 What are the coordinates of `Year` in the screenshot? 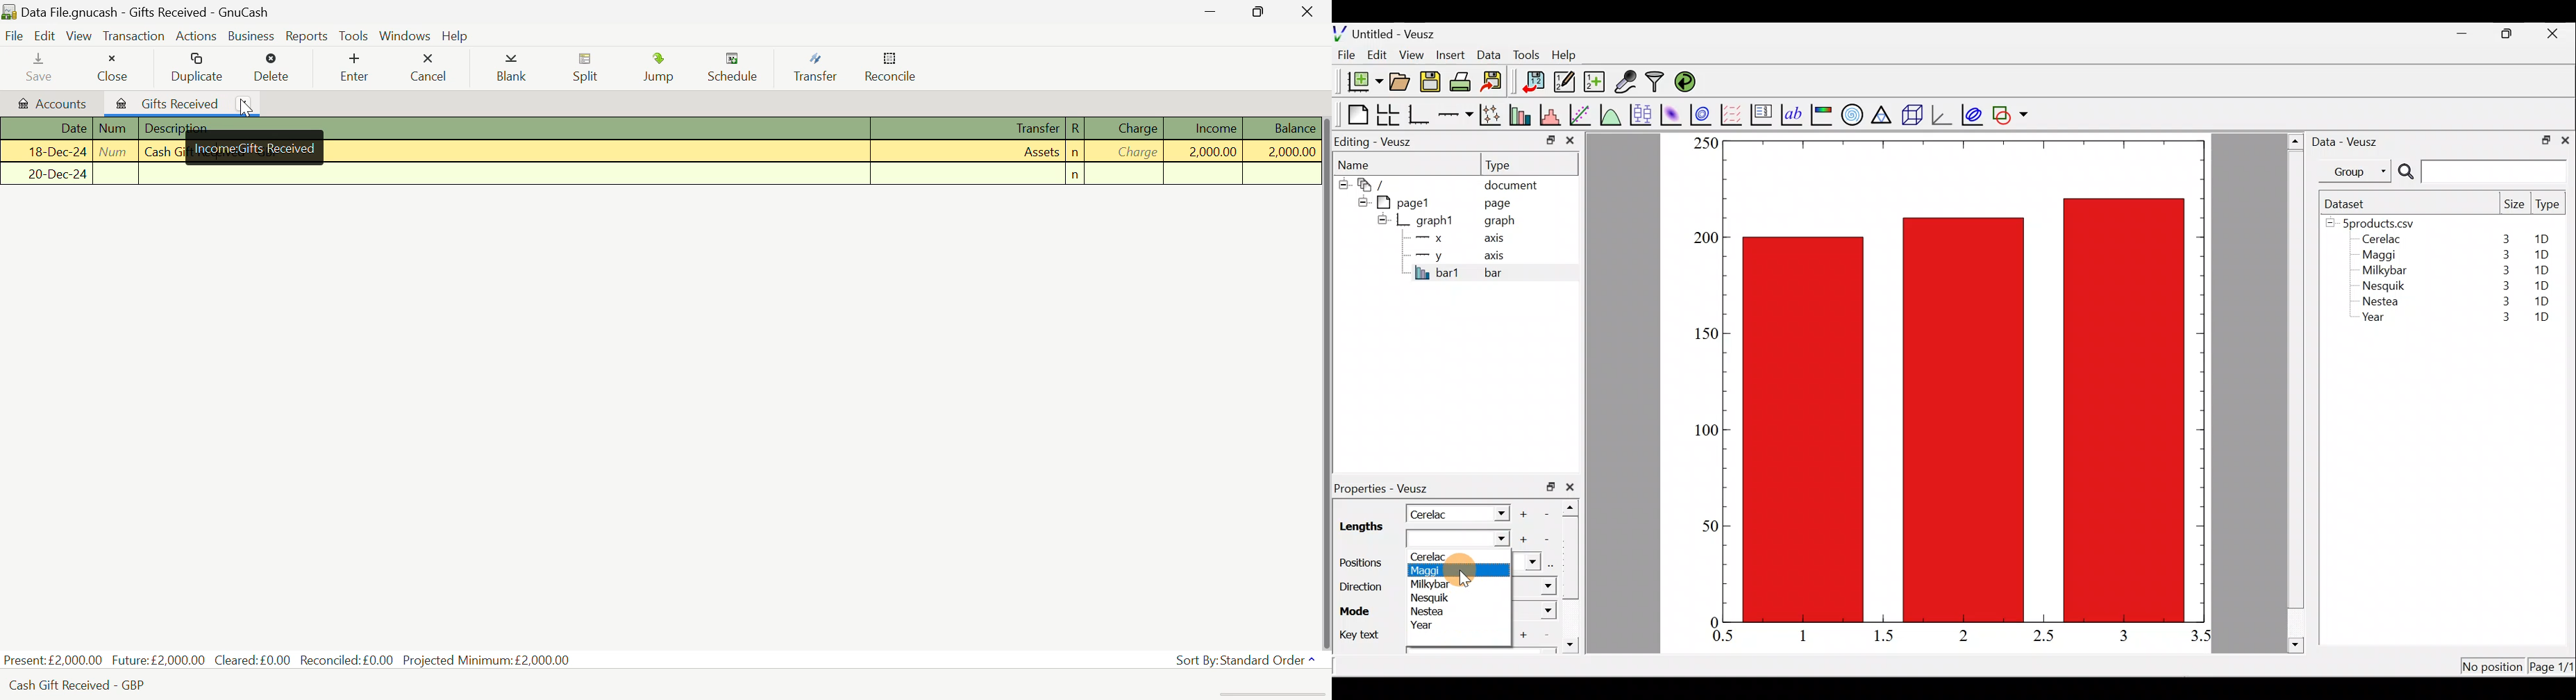 It's located at (1433, 627).